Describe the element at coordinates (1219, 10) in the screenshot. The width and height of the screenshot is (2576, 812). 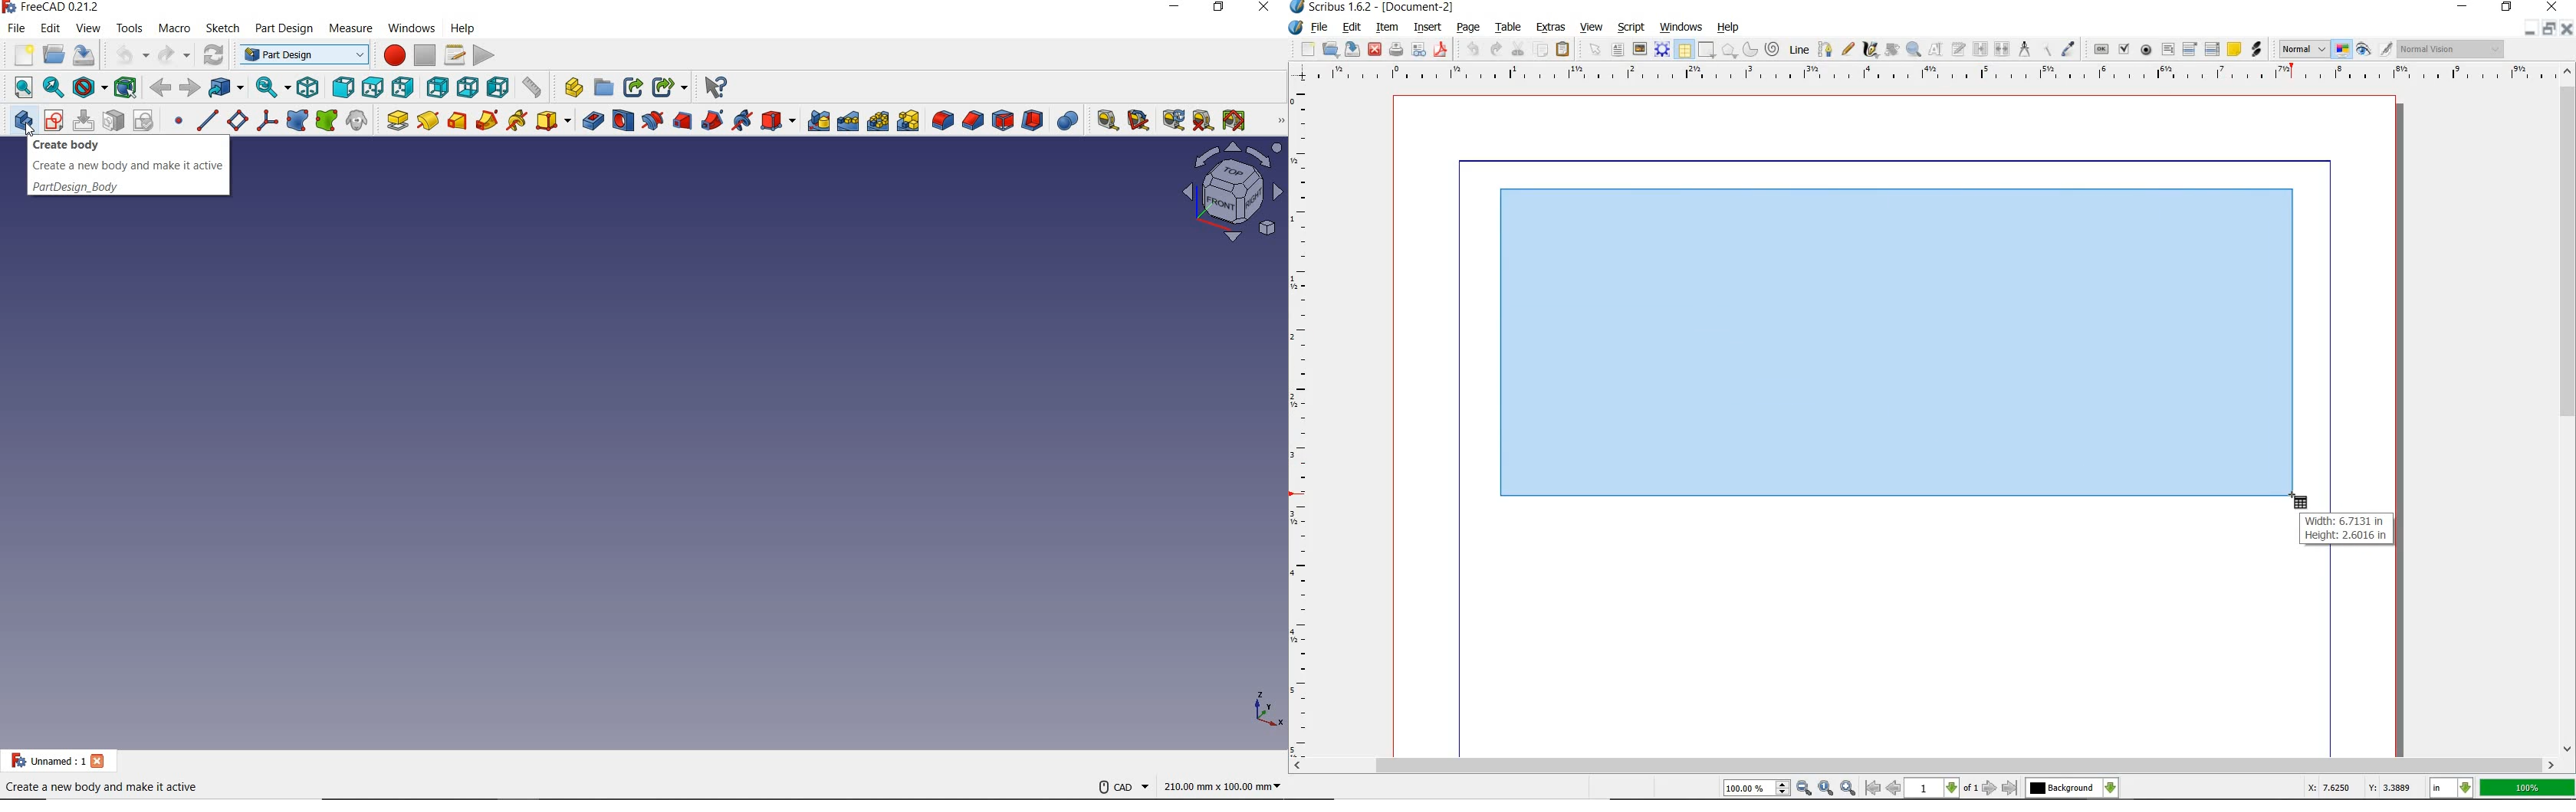
I see `RESTORE DOWN` at that location.